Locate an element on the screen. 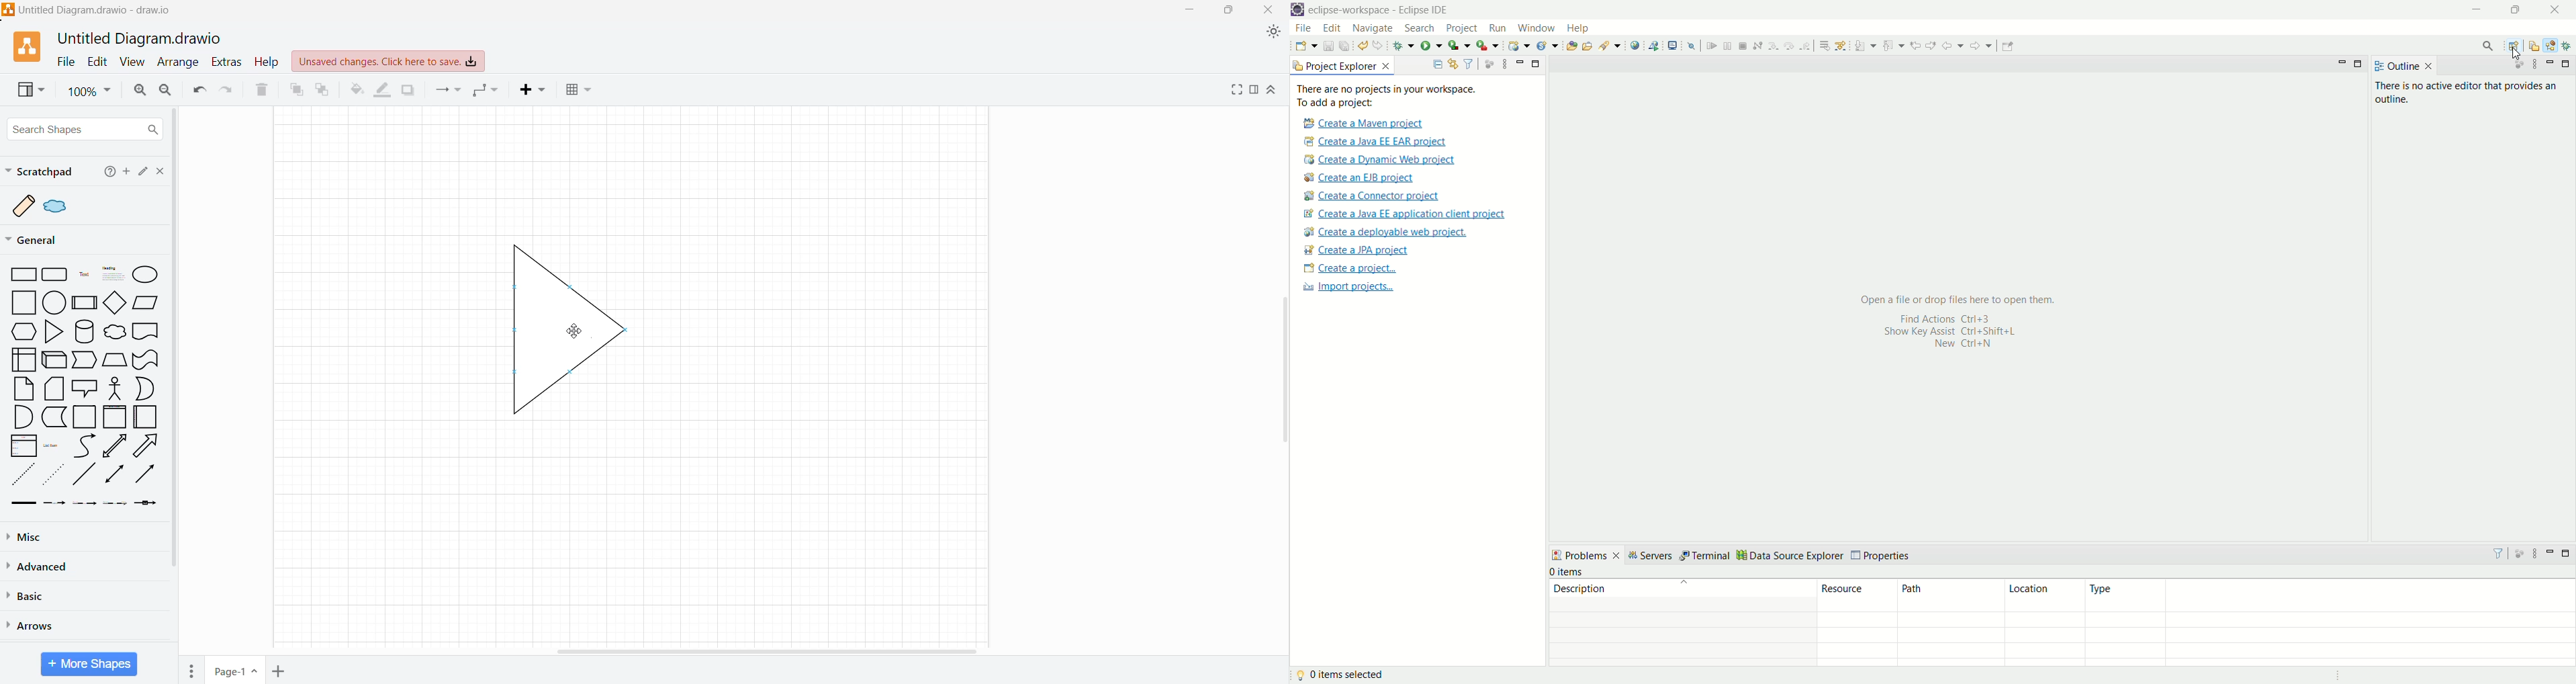  maximize is located at coordinates (1535, 62).